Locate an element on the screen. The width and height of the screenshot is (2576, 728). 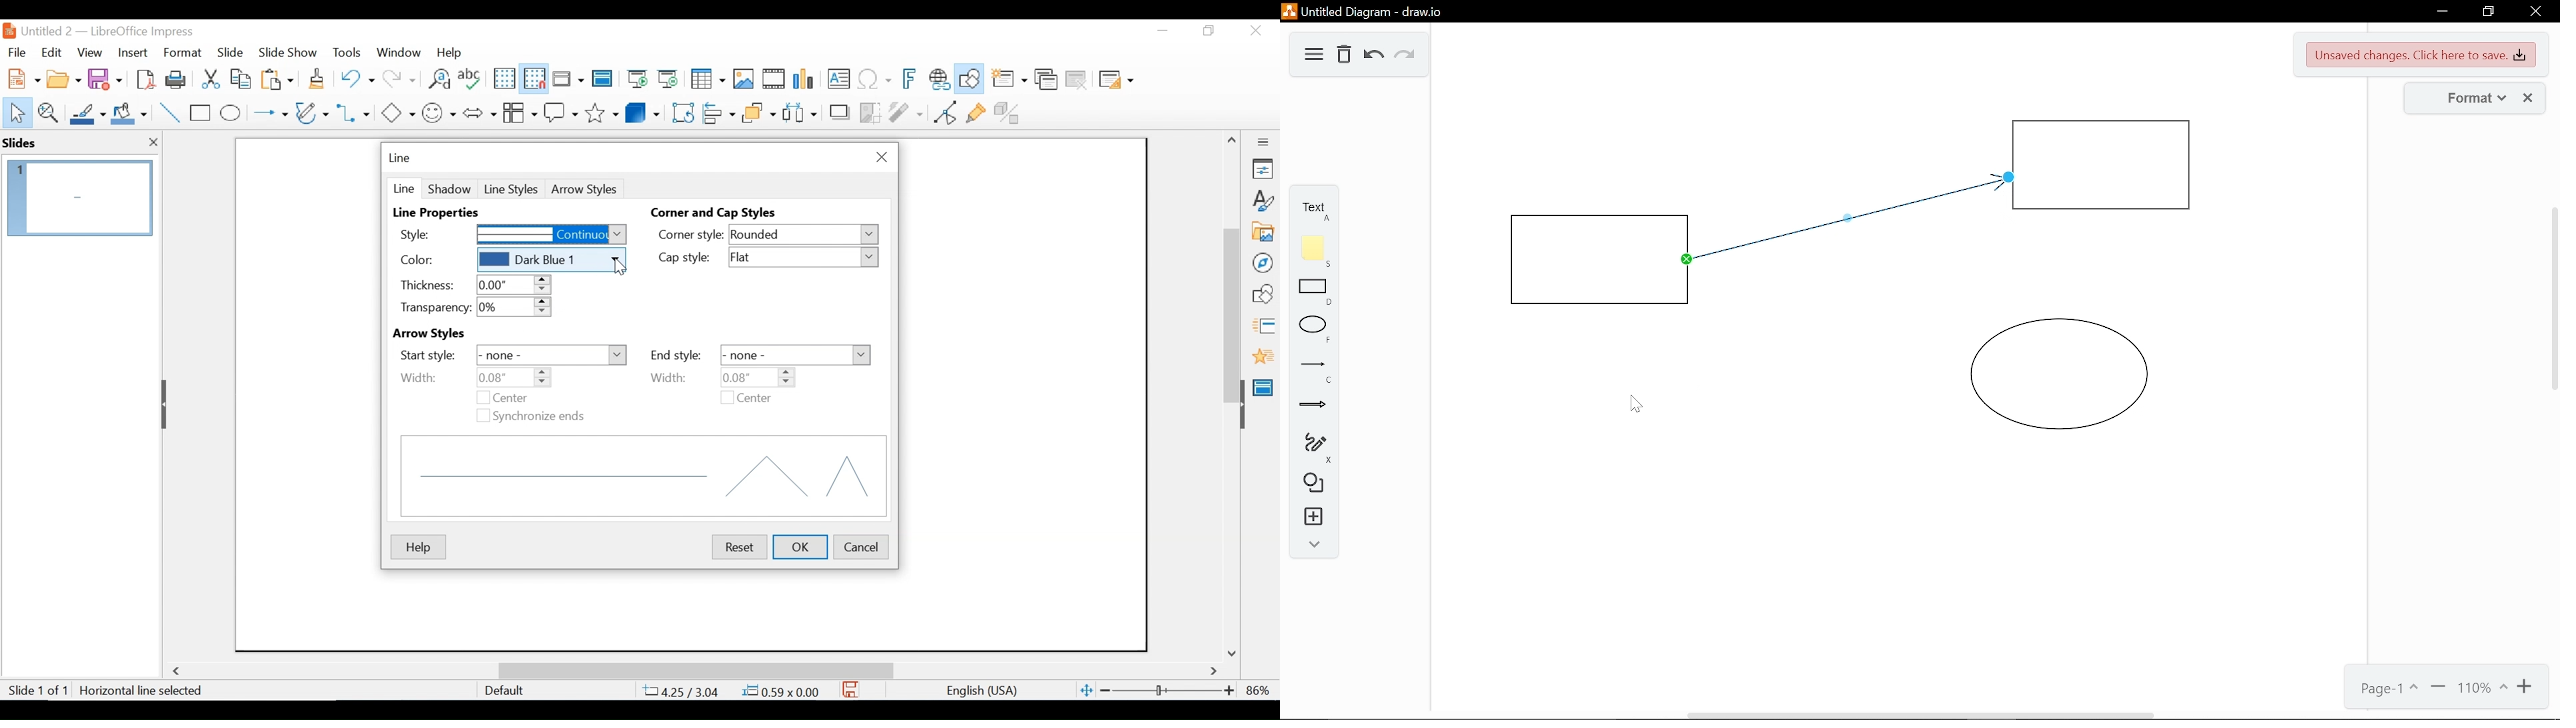
Cursor is located at coordinates (621, 269).